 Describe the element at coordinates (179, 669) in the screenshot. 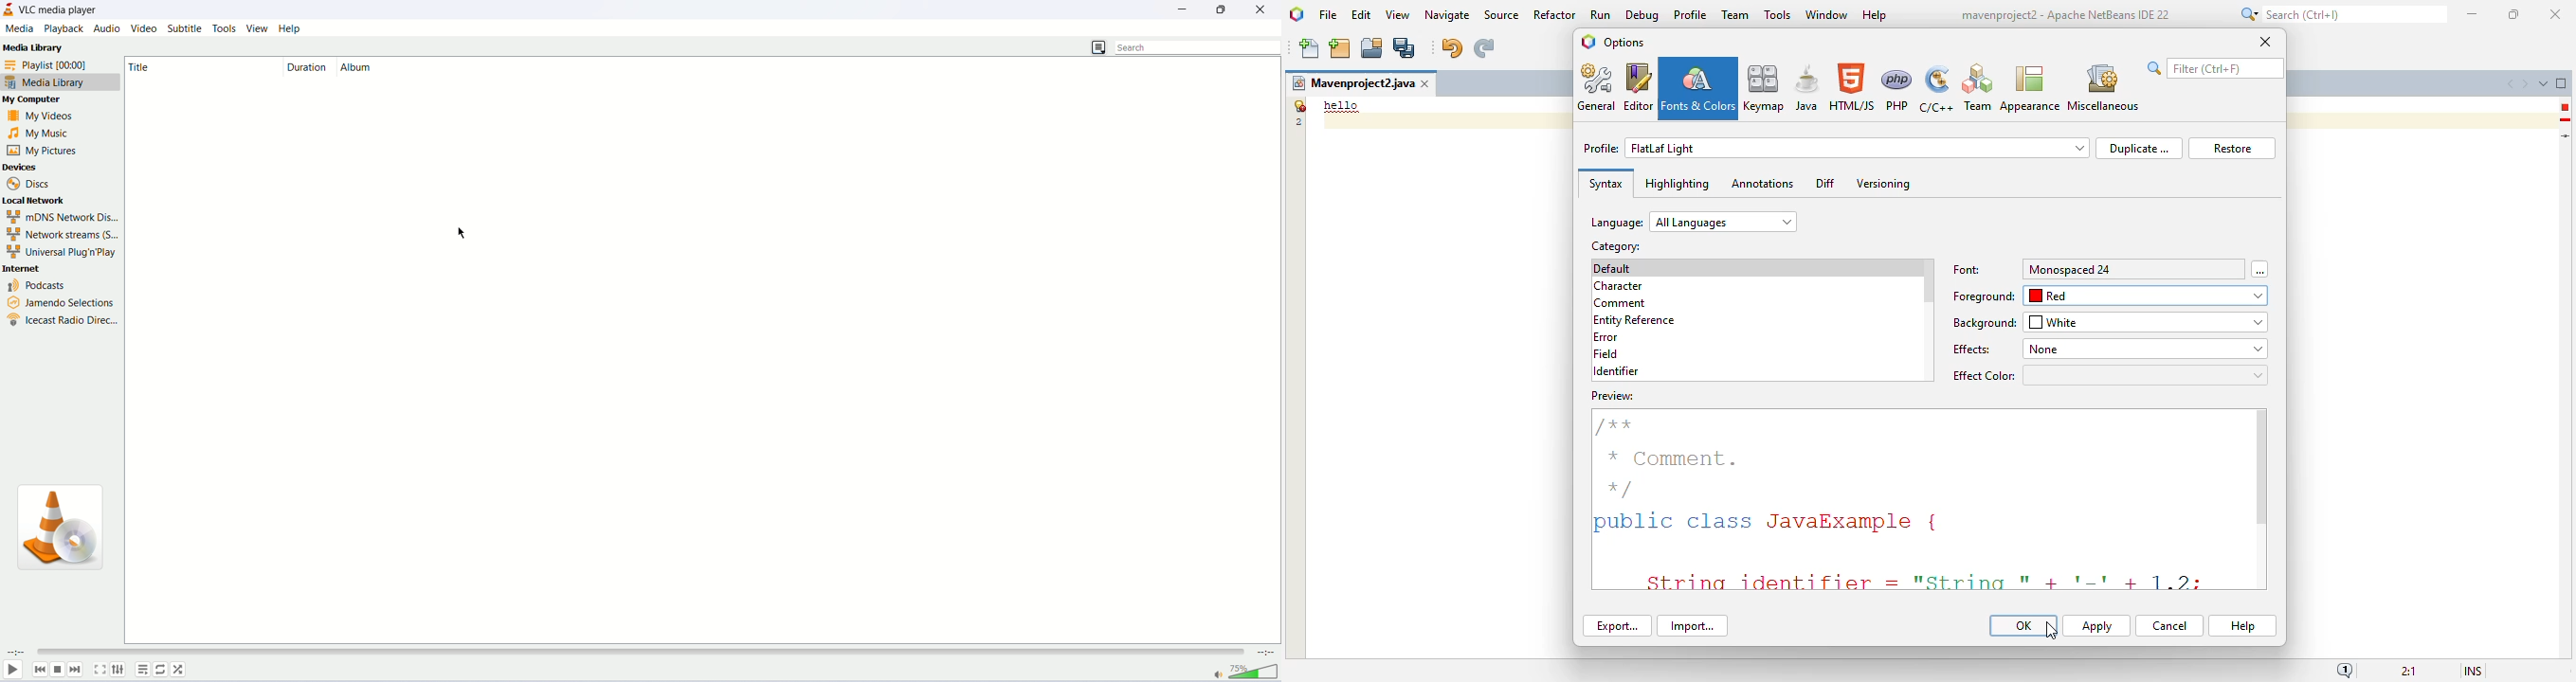

I see `shuffle` at that location.